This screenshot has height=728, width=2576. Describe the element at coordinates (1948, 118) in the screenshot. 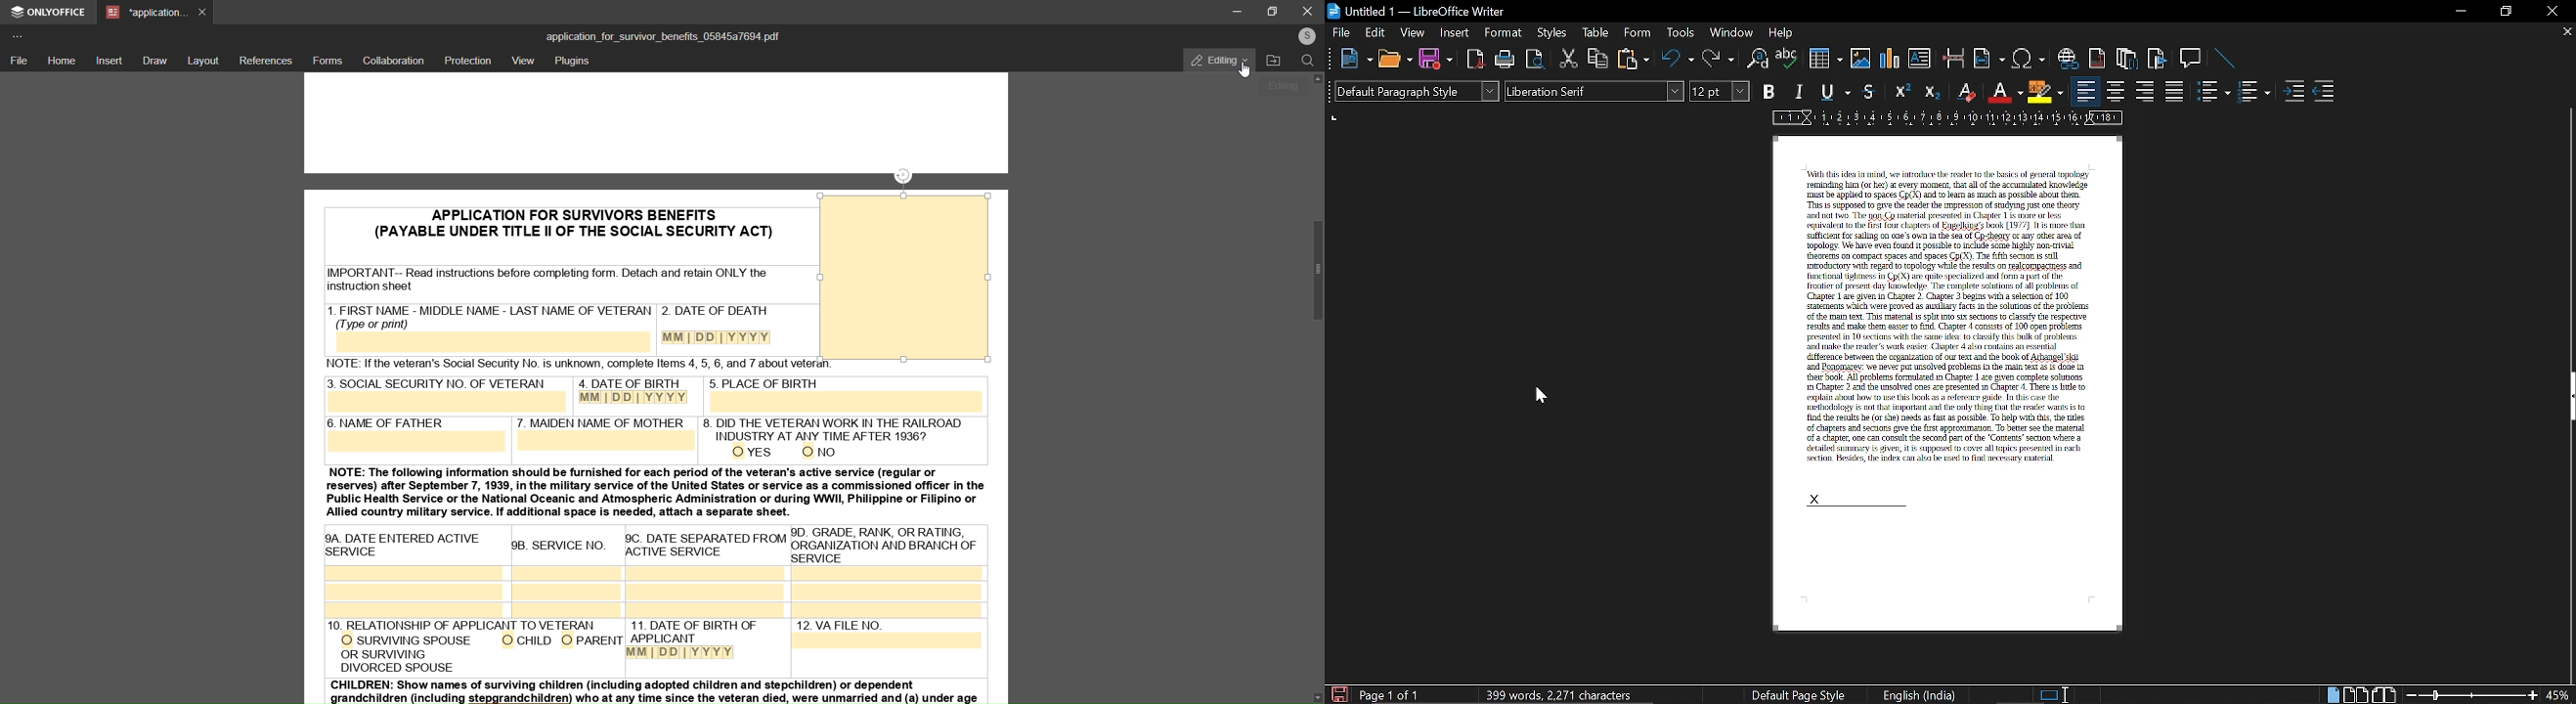

I see `scale` at that location.